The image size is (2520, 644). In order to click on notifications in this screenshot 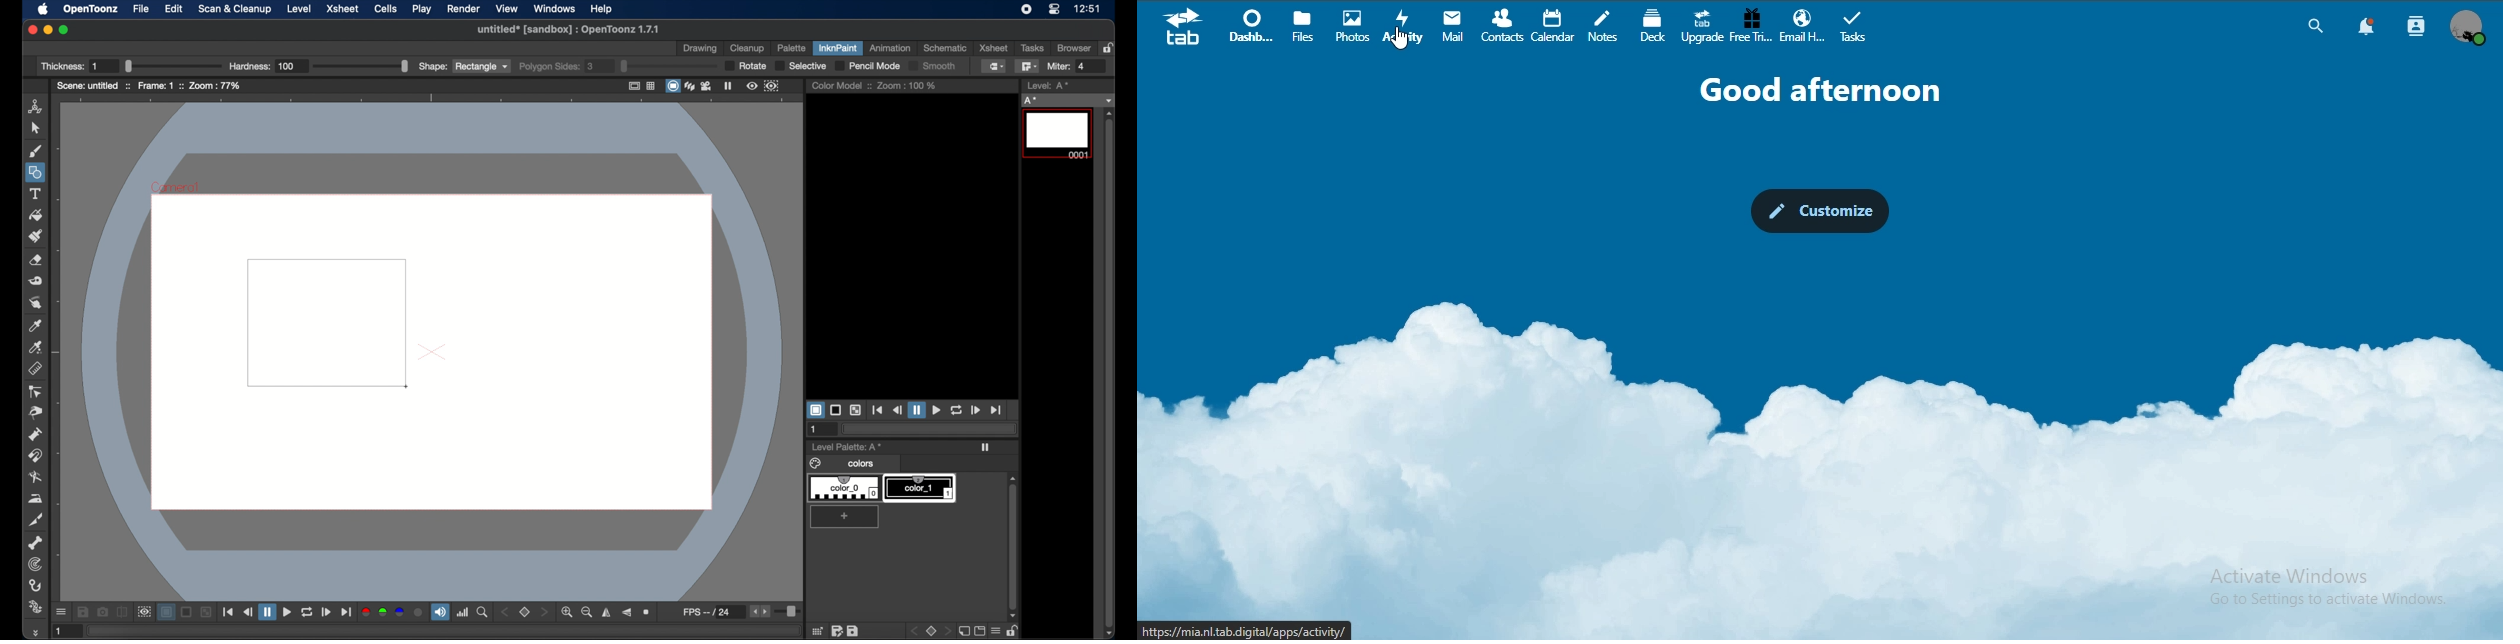, I will do `click(2364, 27)`.